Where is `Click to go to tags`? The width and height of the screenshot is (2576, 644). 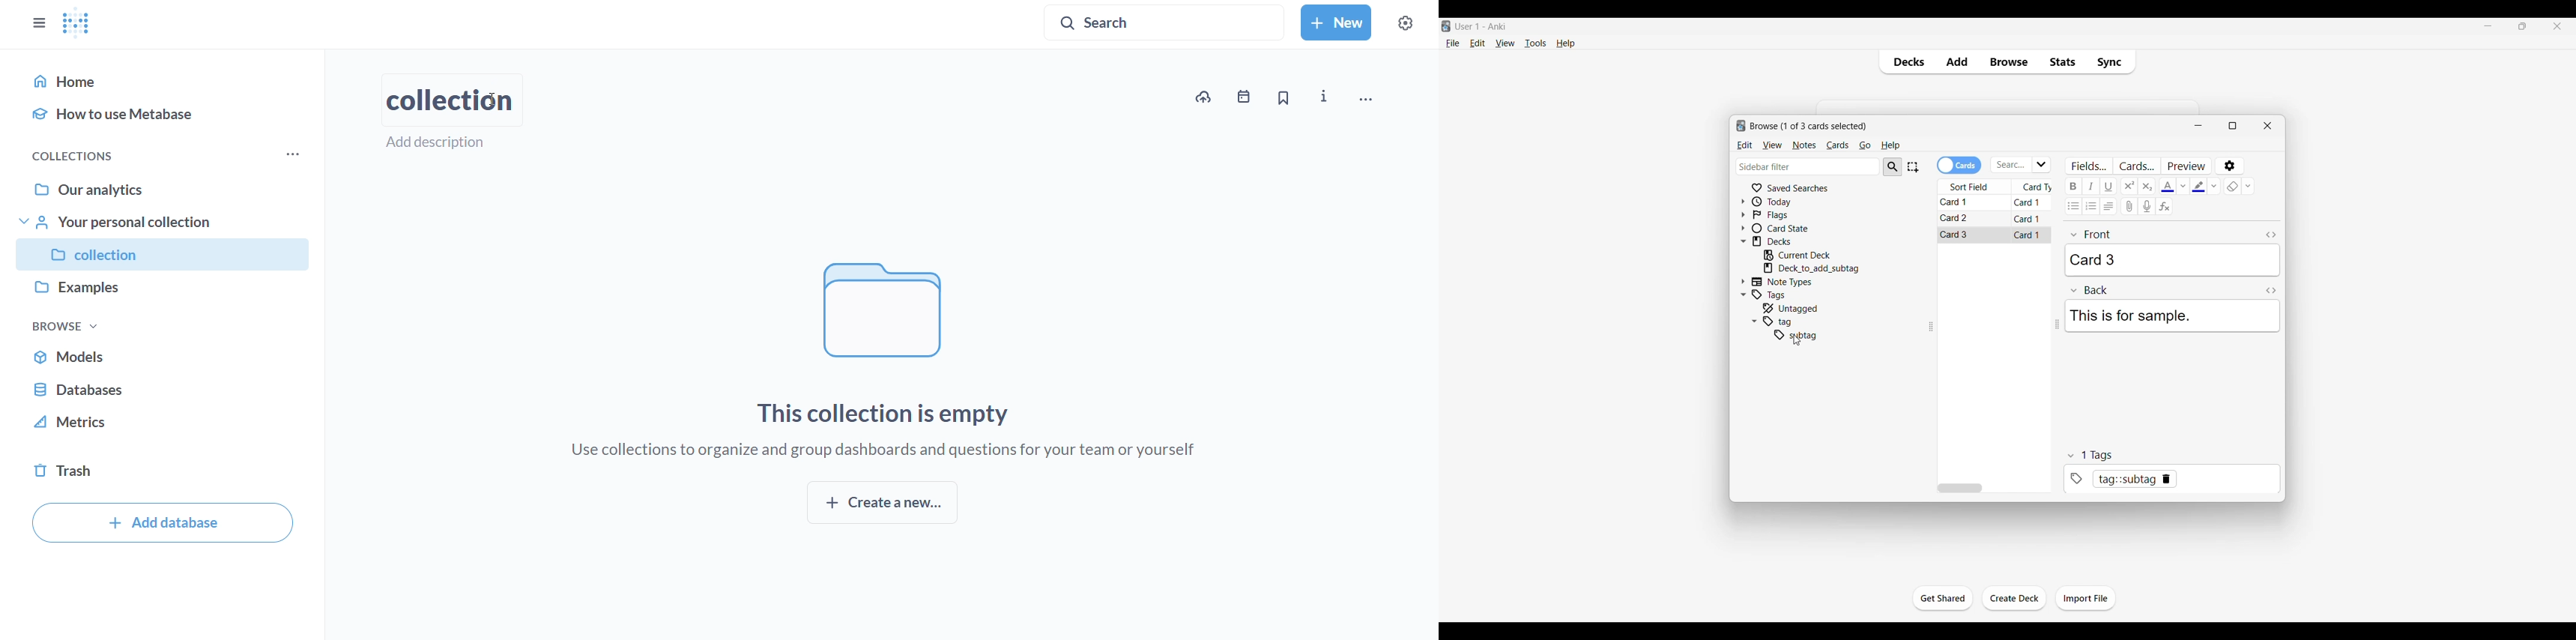
Click to go to tags is located at coordinates (1789, 294).